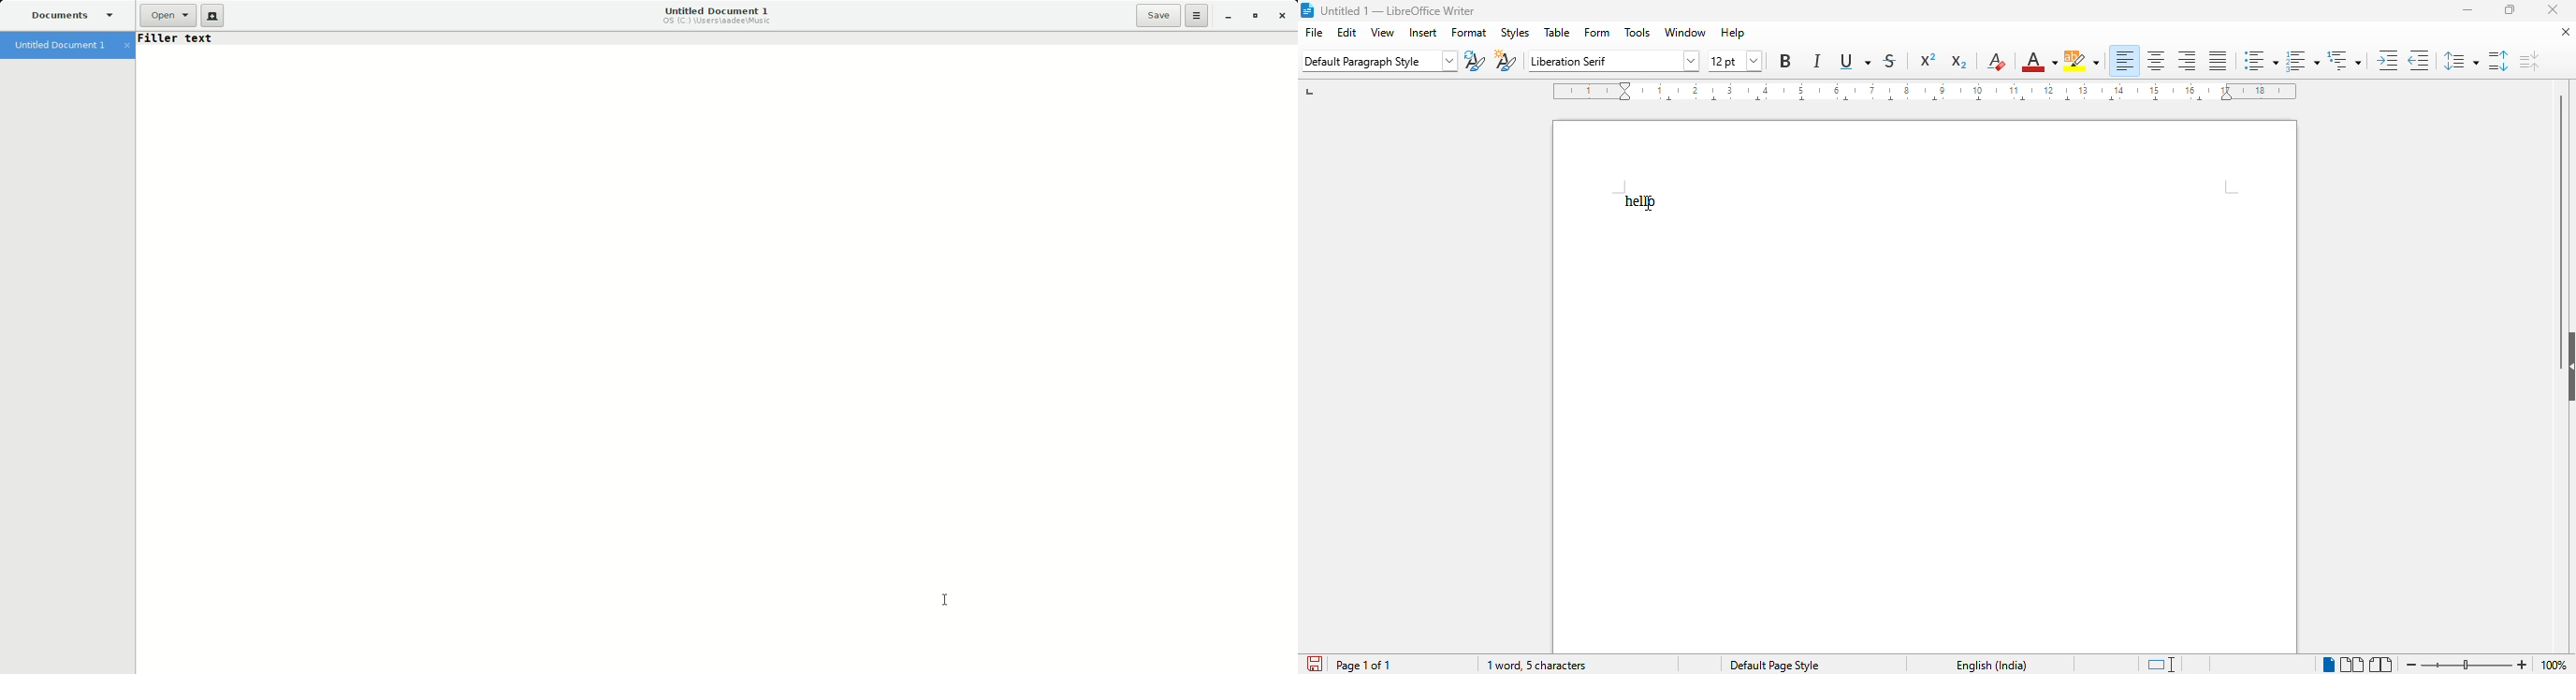  What do you see at coordinates (1890, 61) in the screenshot?
I see `strikethrough` at bounding box center [1890, 61].